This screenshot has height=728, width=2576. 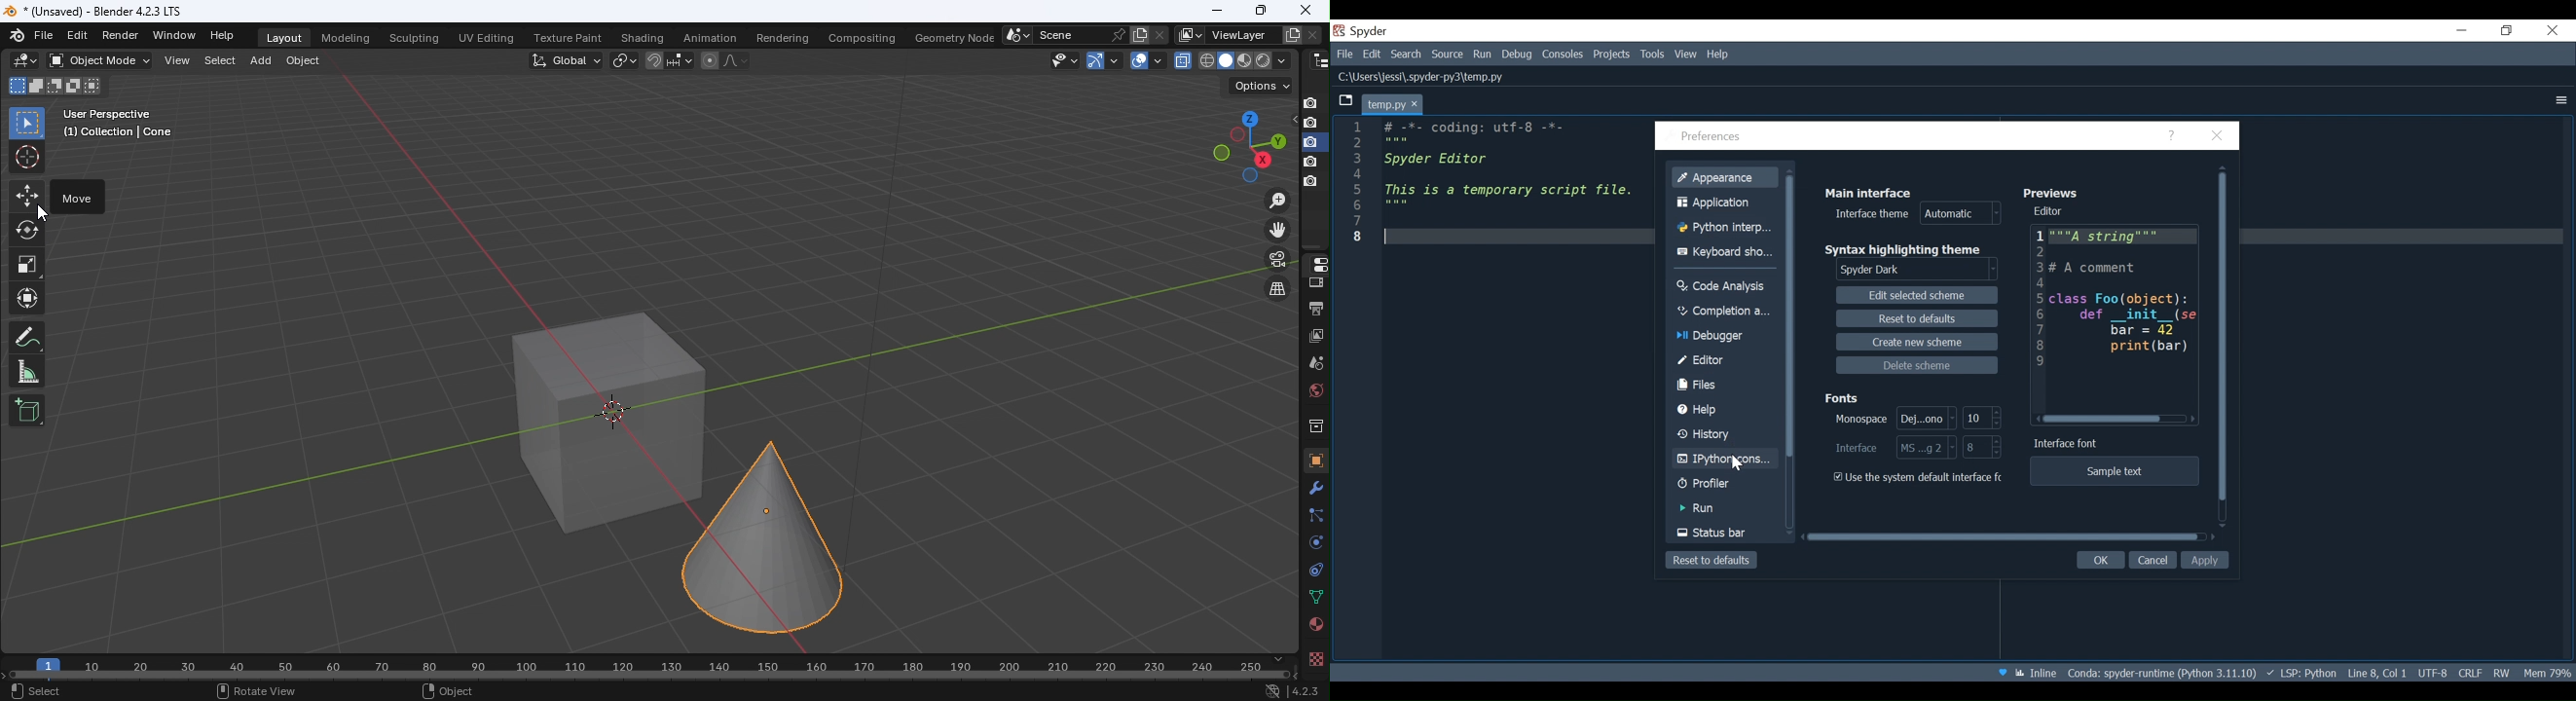 I want to click on Physics, so click(x=1313, y=541).